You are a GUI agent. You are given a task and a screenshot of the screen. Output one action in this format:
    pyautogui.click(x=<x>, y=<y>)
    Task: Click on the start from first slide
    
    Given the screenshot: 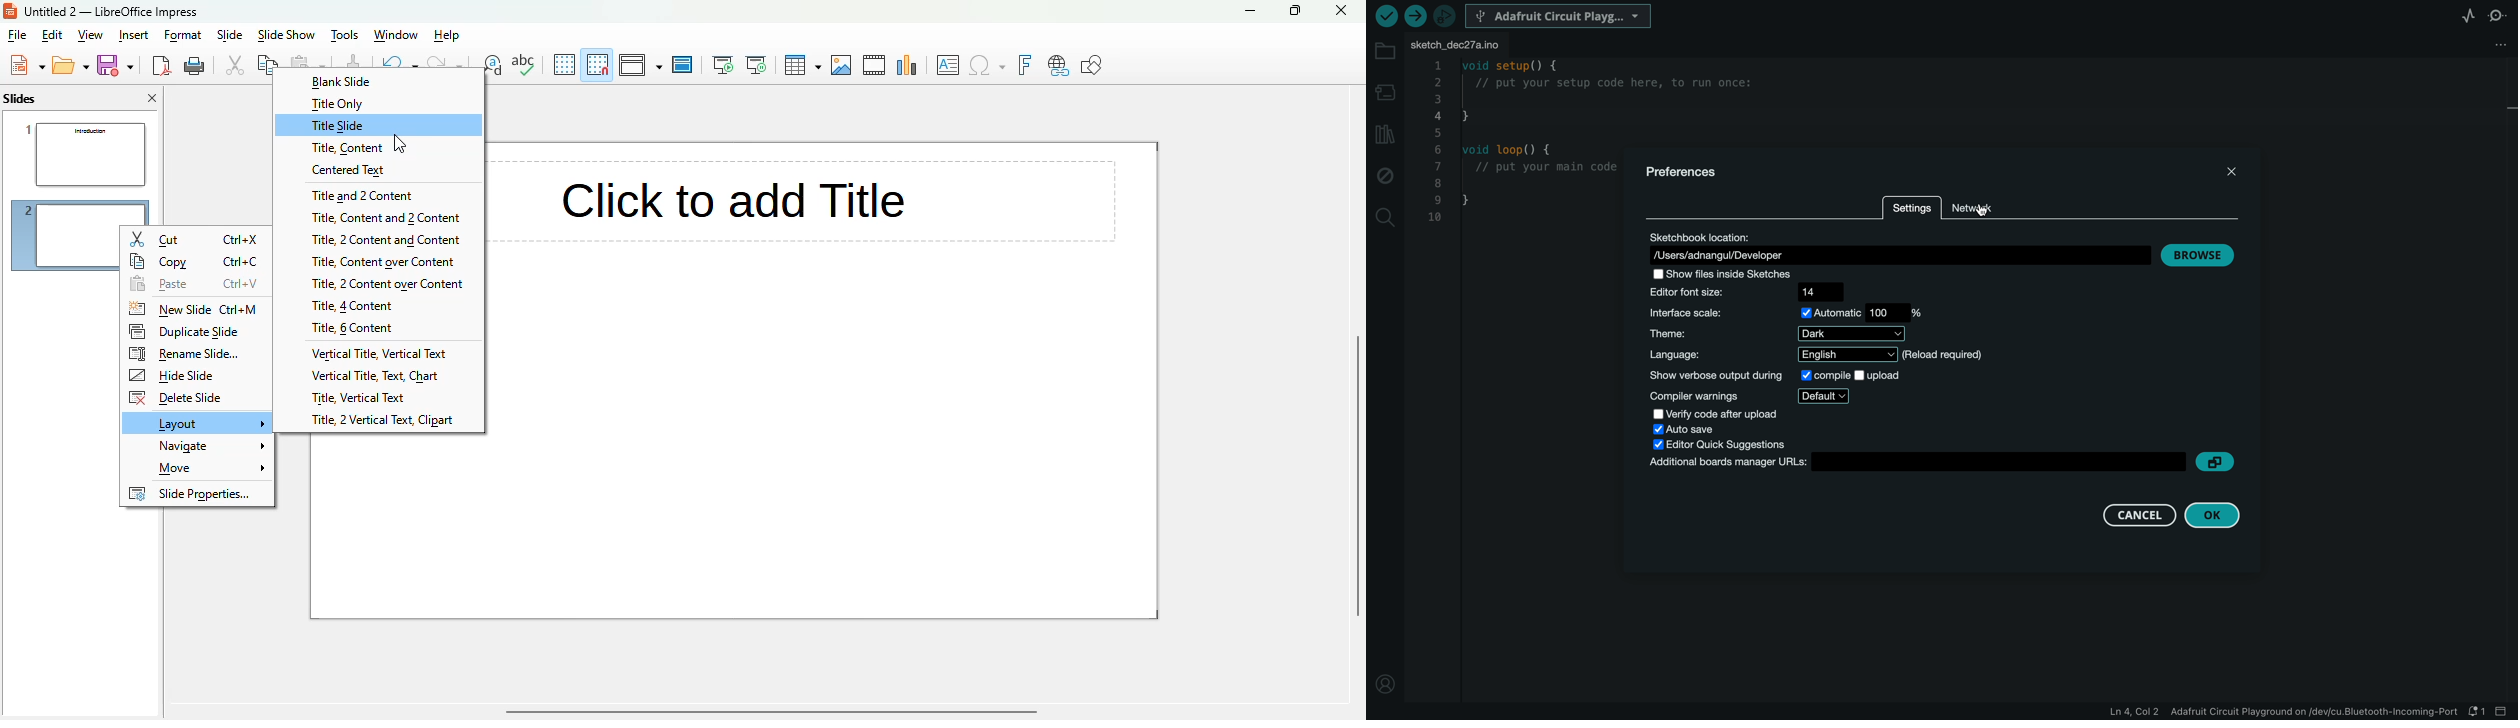 What is the action you would take?
    pyautogui.click(x=723, y=65)
    